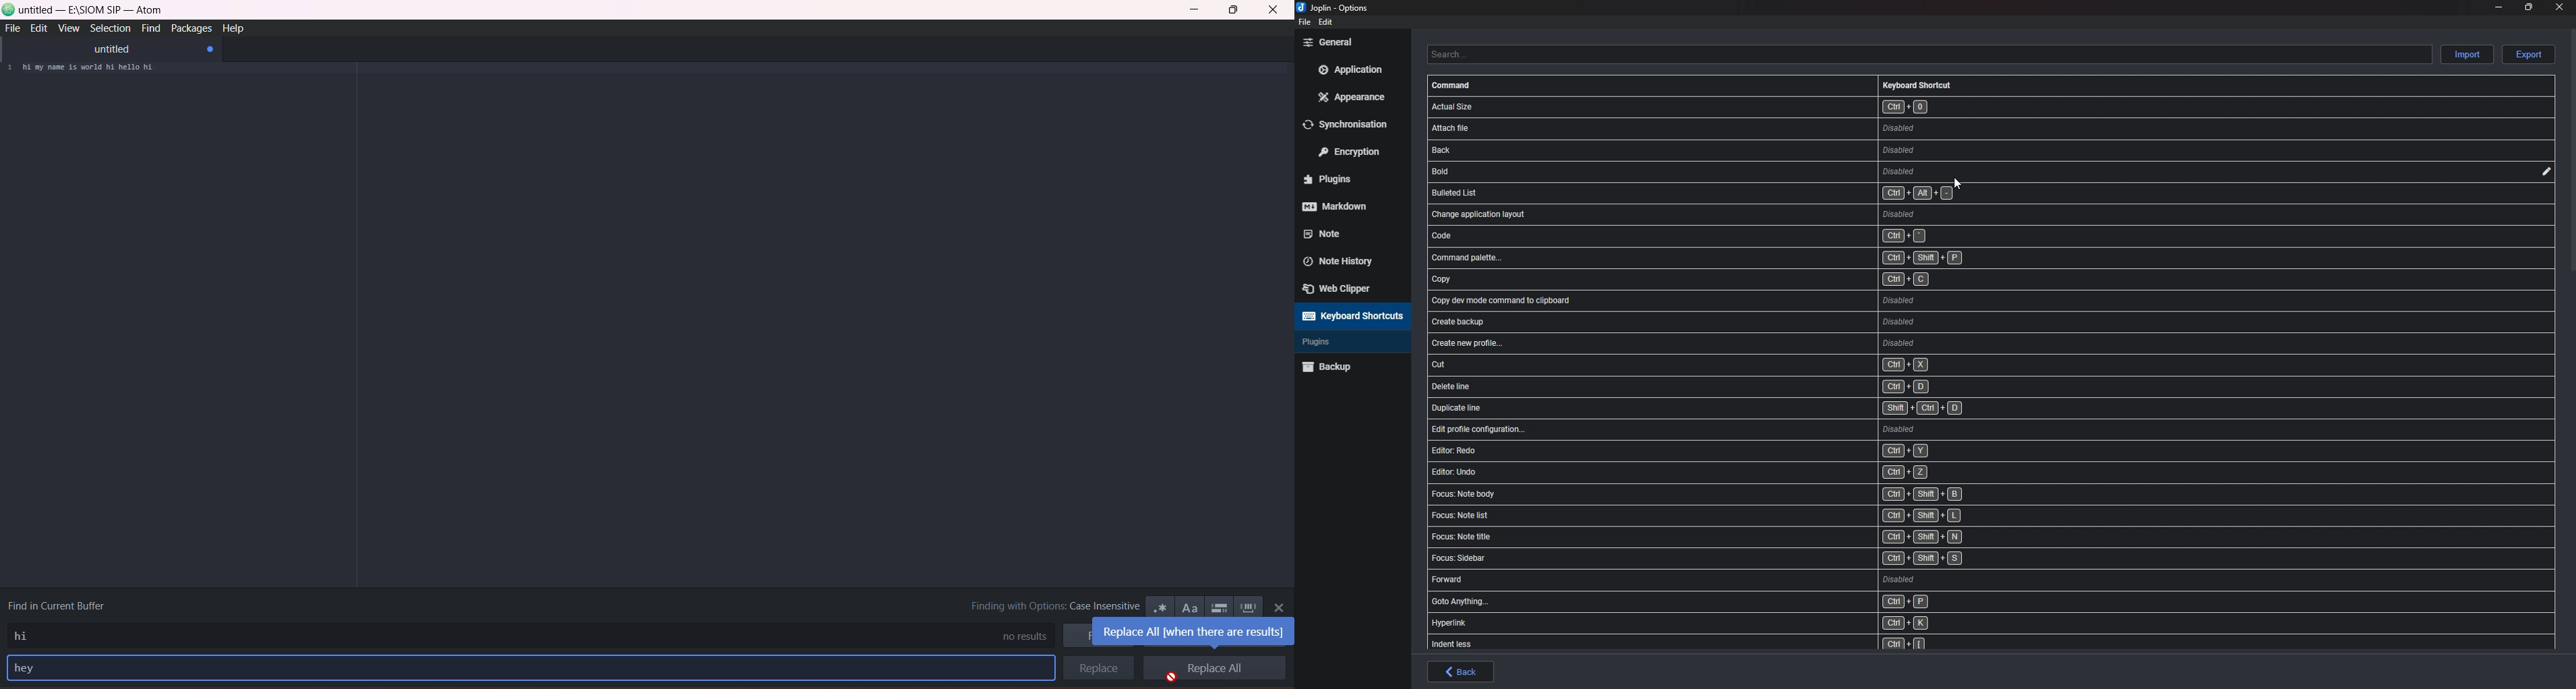 The width and height of the screenshot is (2576, 700). What do you see at coordinates (1961, 185) in the screenshot?
I see `cursor` at bounding box center [1961, 185].